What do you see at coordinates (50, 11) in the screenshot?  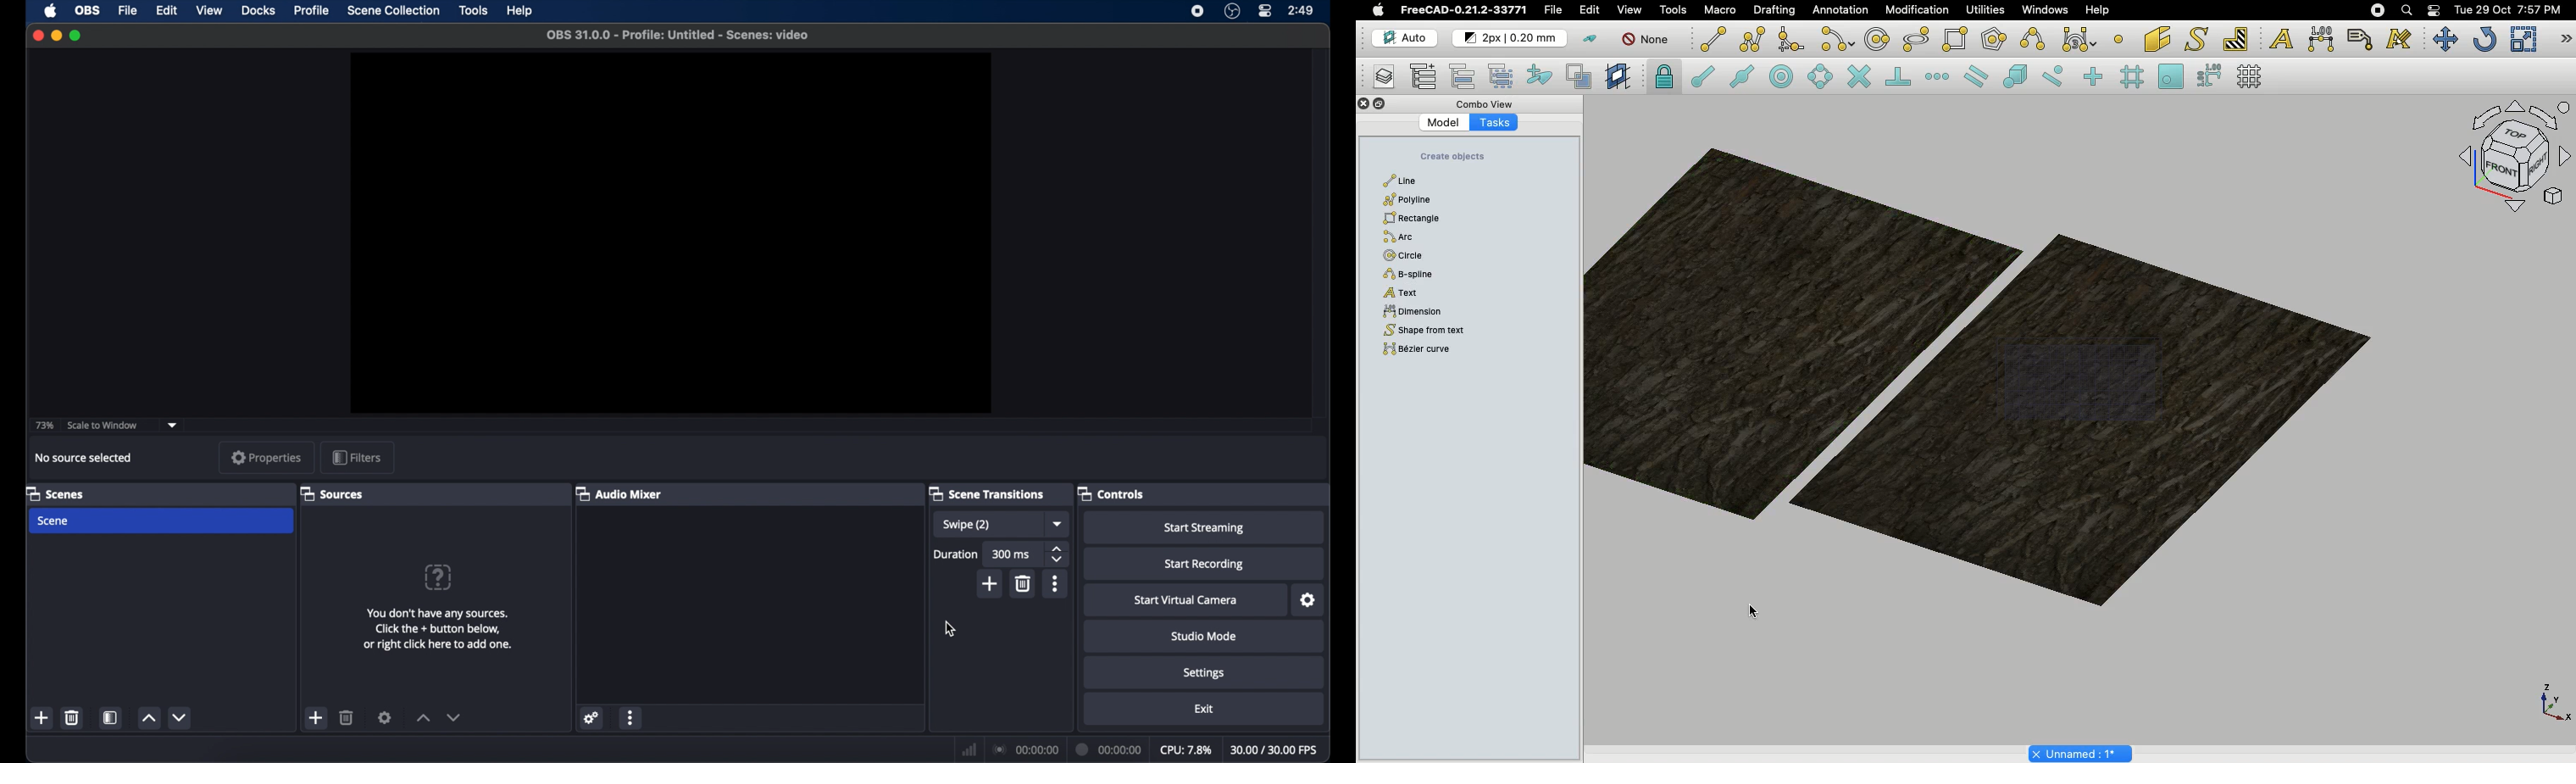 I see `apple icon` at bounding box center [50, 11].